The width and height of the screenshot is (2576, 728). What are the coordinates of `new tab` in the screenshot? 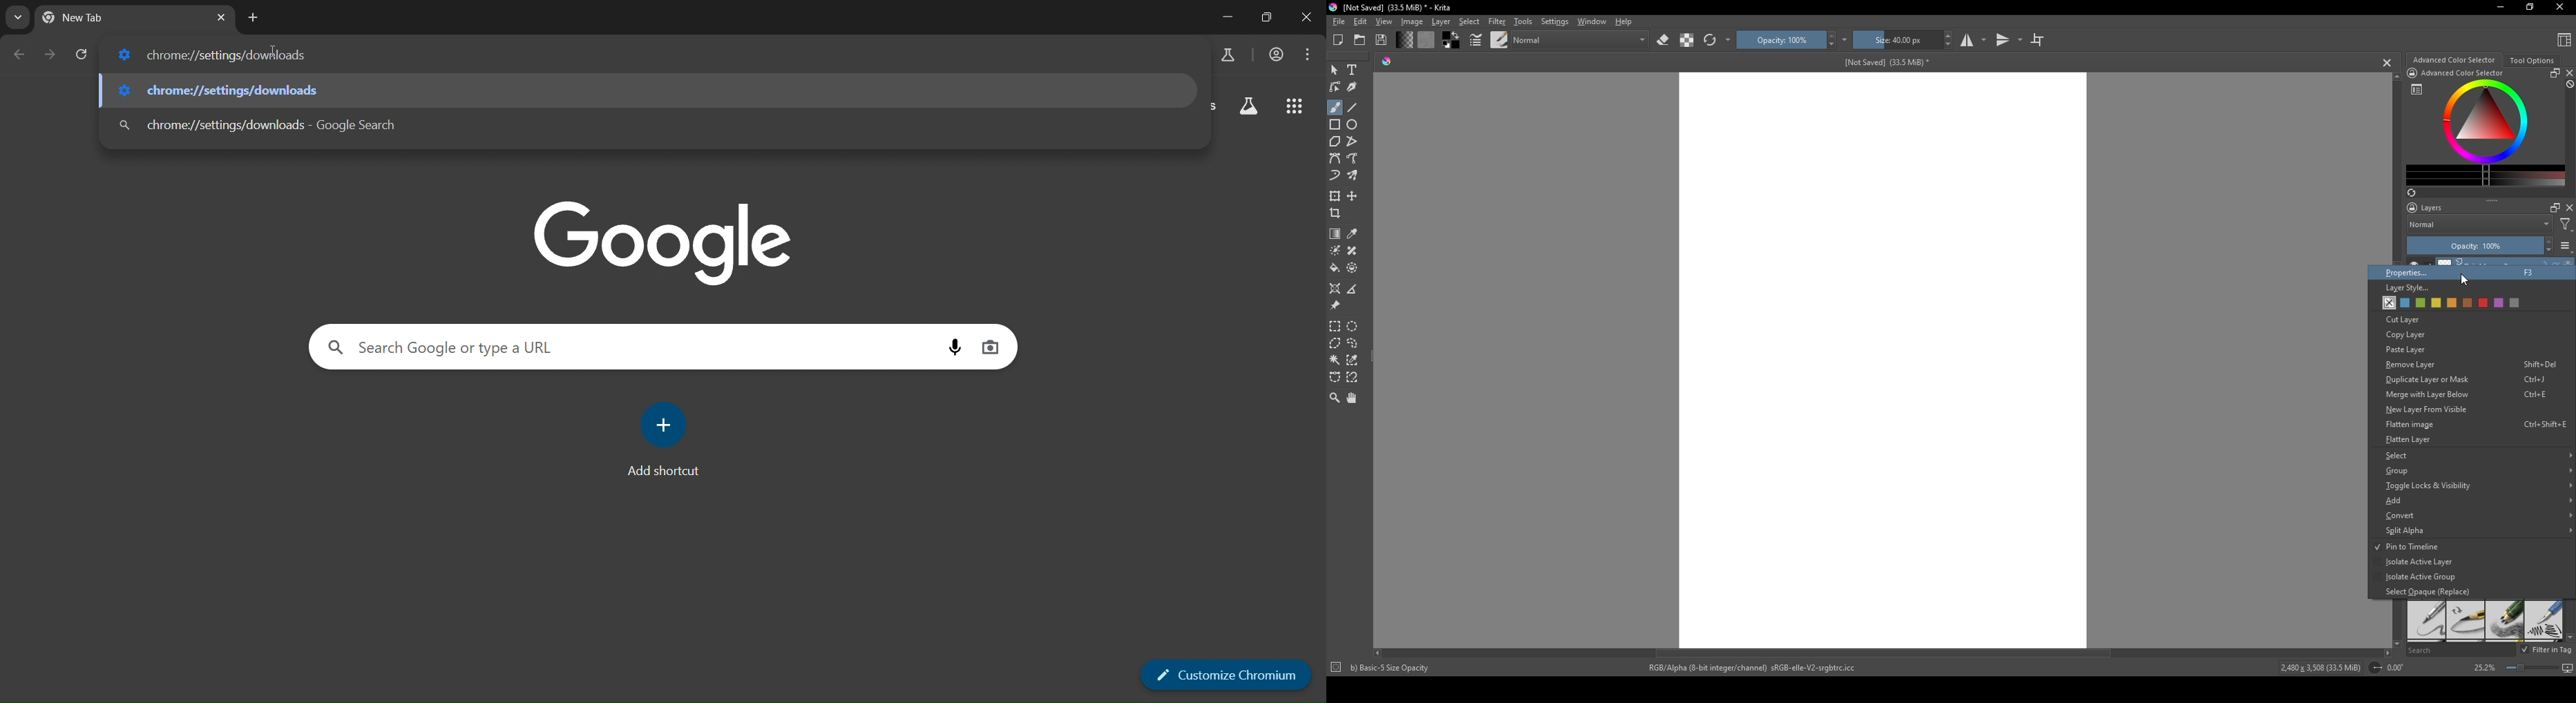 It's located at (256, 17).